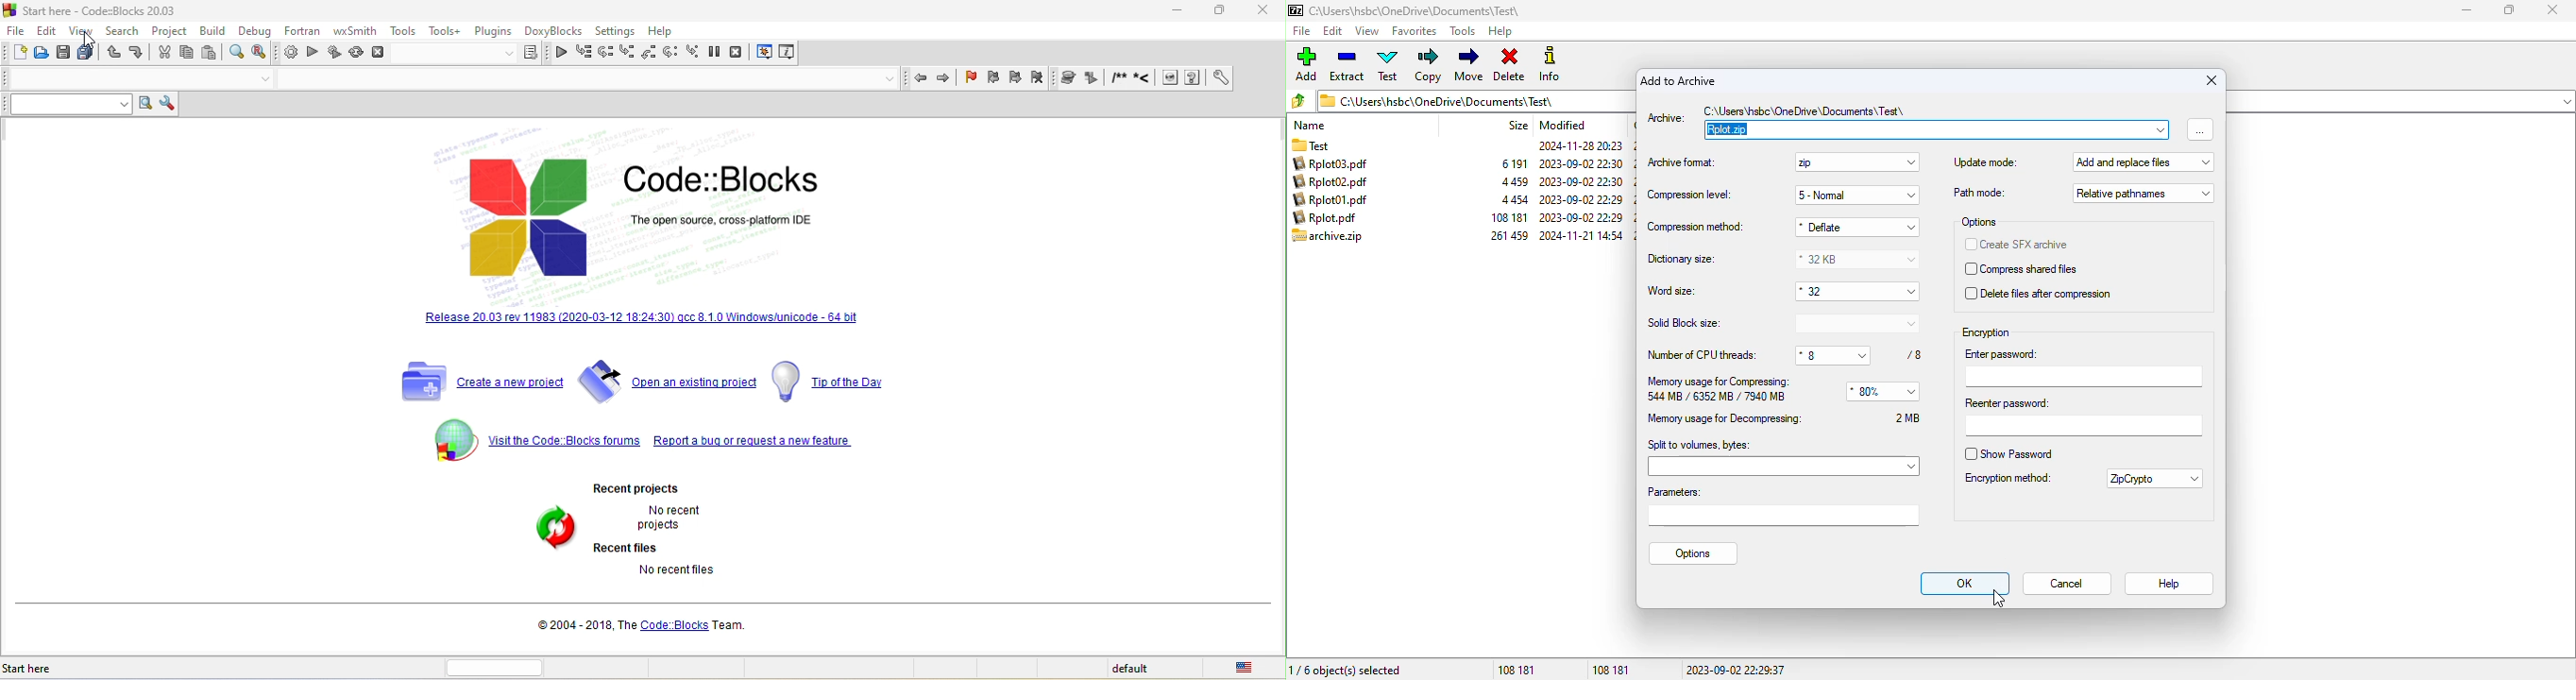 The image size is (2576, 700). Describe the element at coordinates (1780, 323) in the screenshot. I see `solid block size: ` at that location.